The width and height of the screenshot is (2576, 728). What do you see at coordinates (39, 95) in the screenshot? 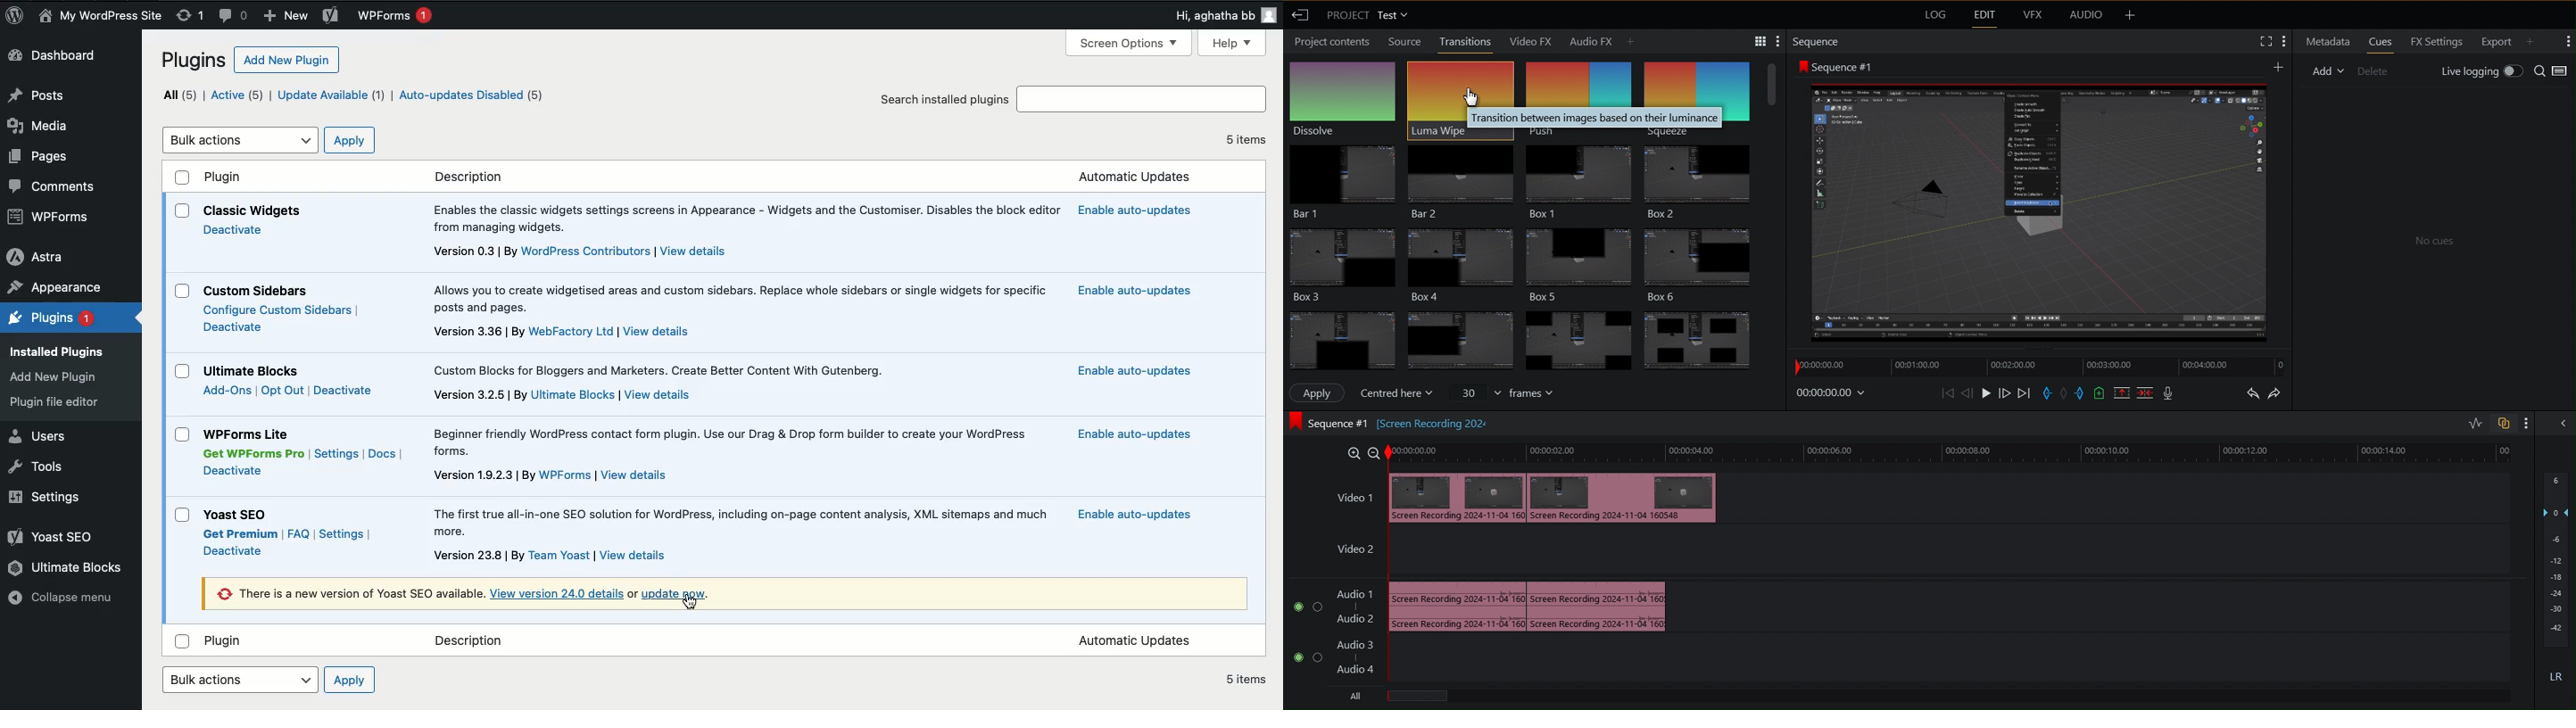
I see `Posts` at bounding box center [39, 95].